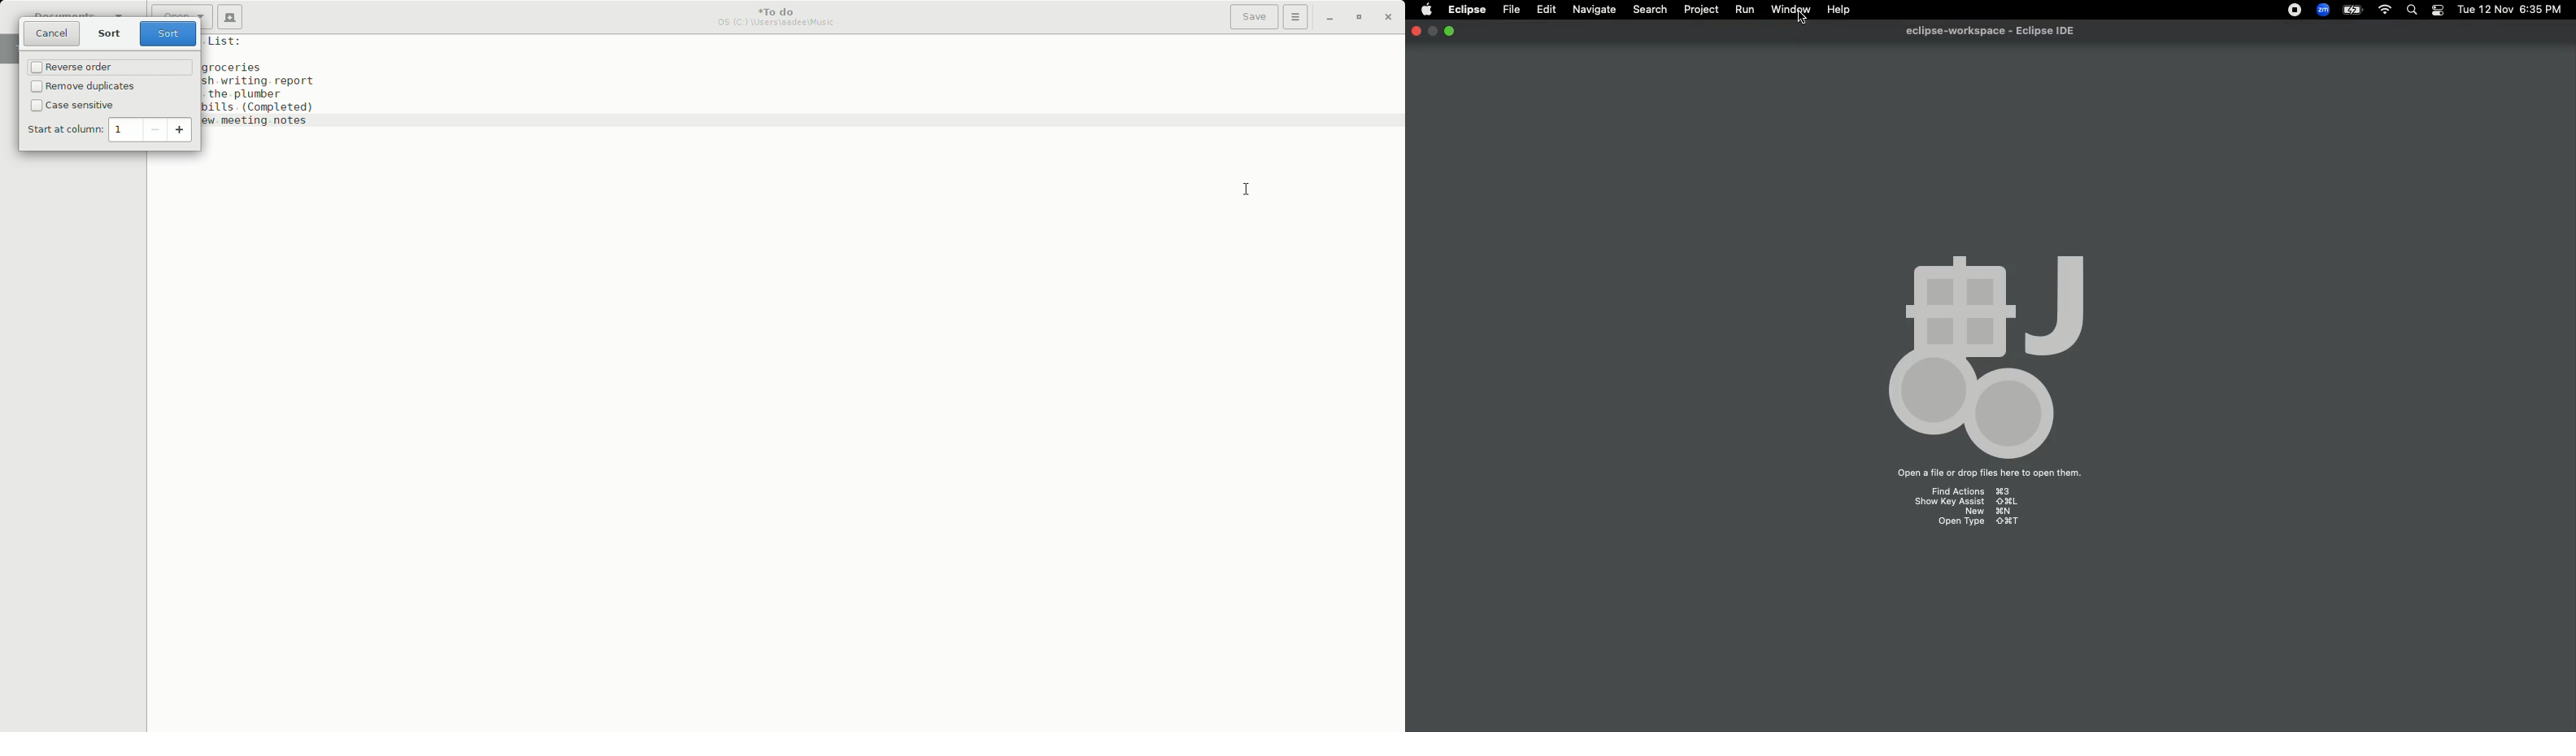  What do you see at coordinates (1388, 18) in the screenshot?
I see `Close` at bounding box center [1388, 18].